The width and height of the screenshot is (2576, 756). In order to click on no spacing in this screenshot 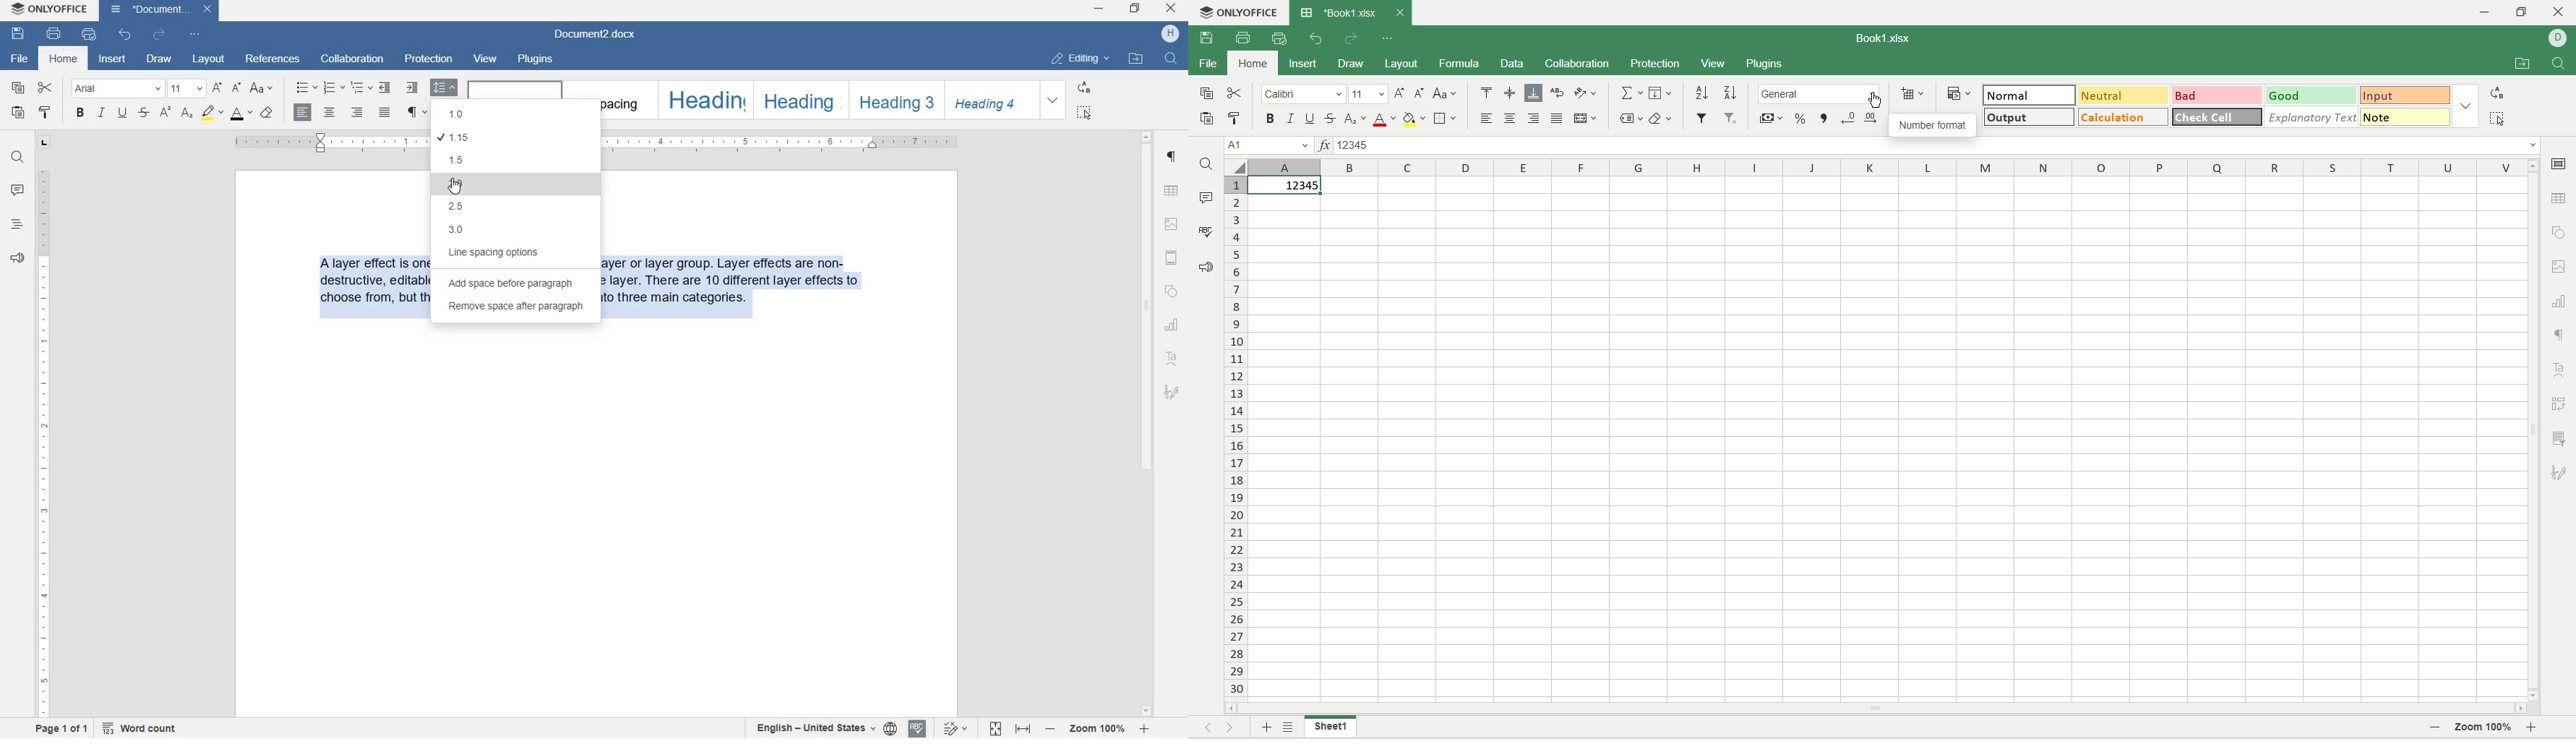, I will do `click(625, 101)`.